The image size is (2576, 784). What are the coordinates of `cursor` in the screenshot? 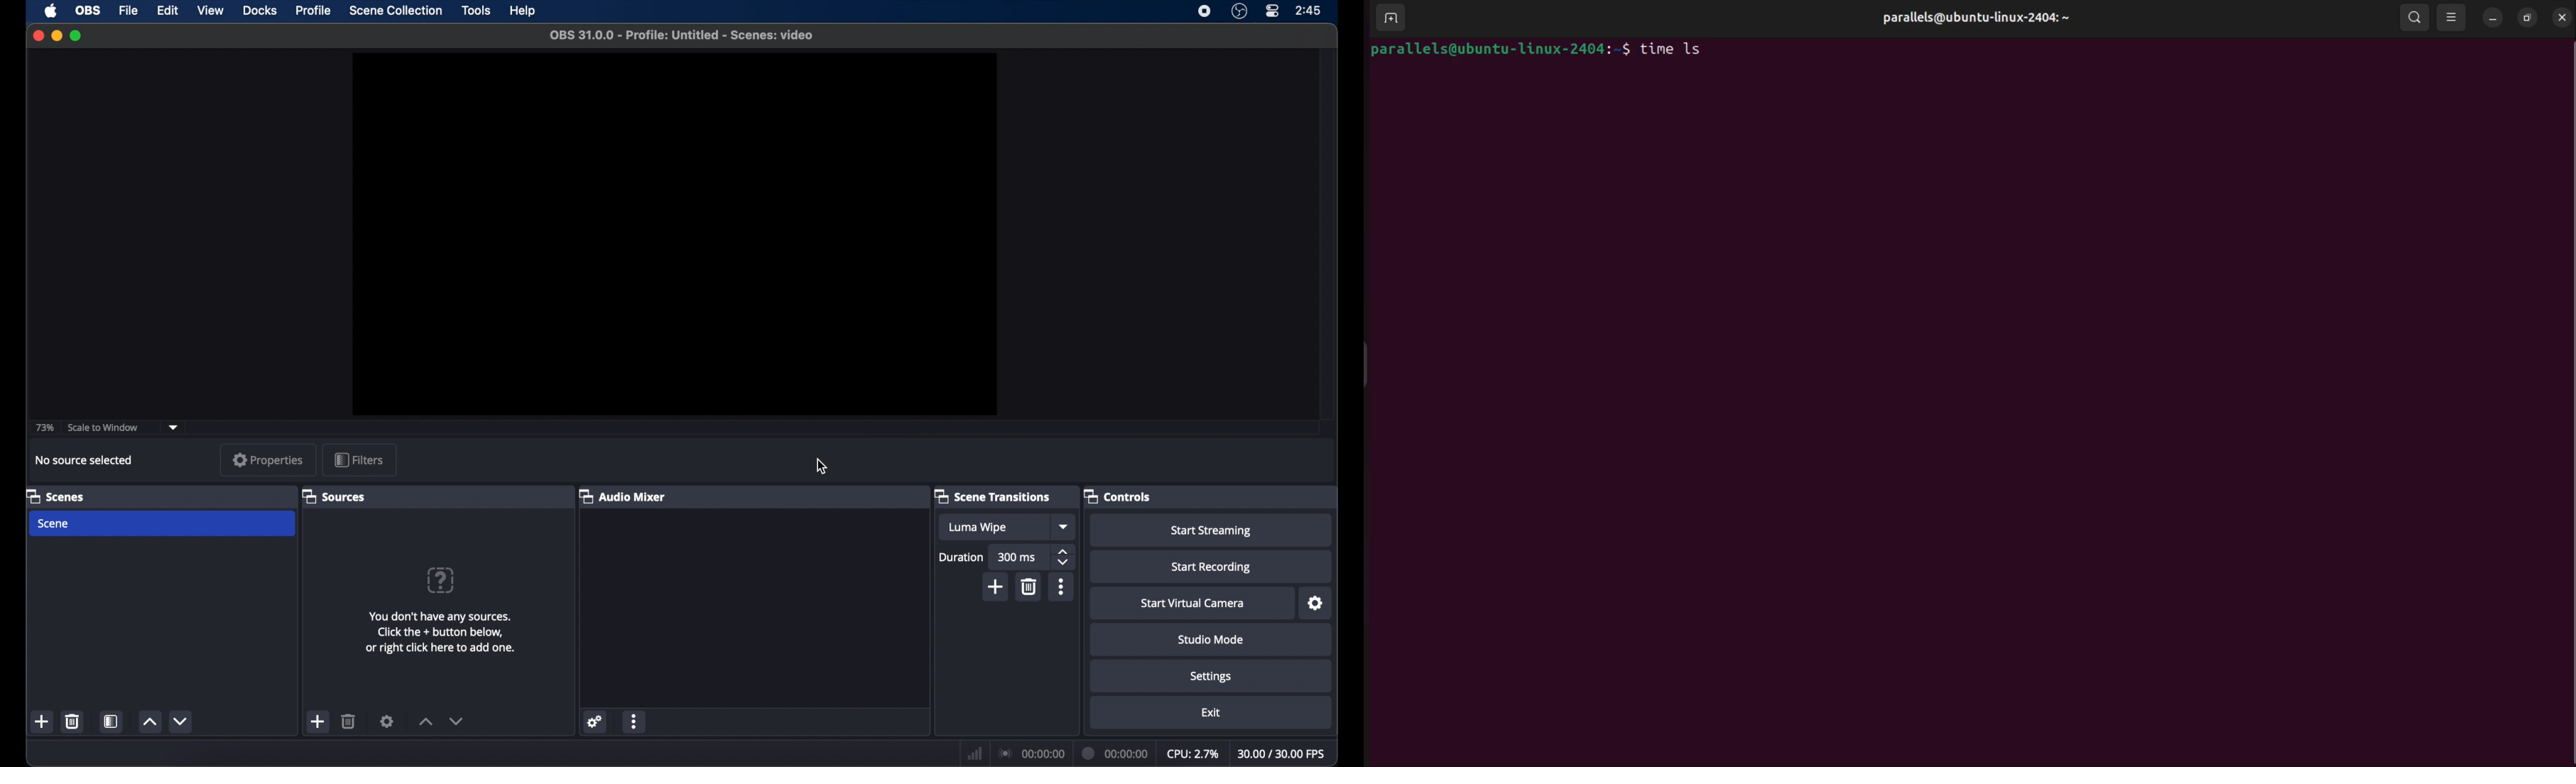 It's located at (822, 466).